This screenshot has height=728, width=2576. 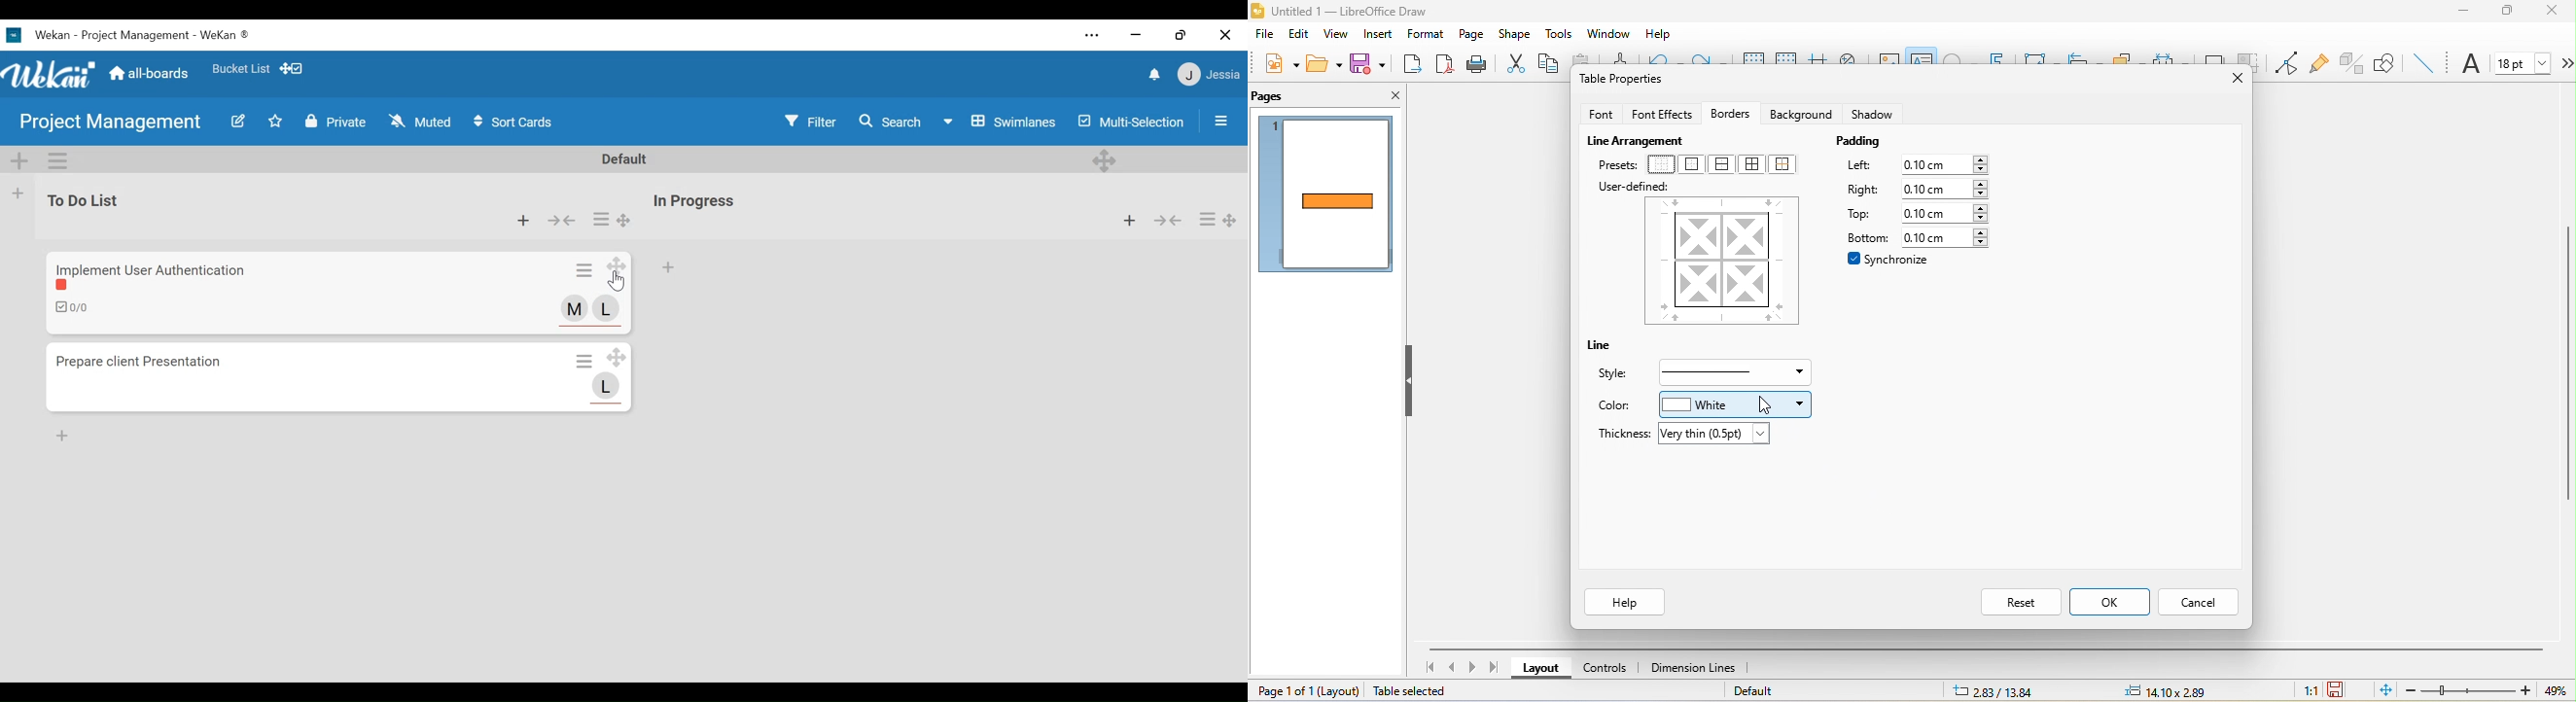 What do you see at coordinates (85, 201) in the screenshot?
I see `list Title` at bounding box center [85, 201].